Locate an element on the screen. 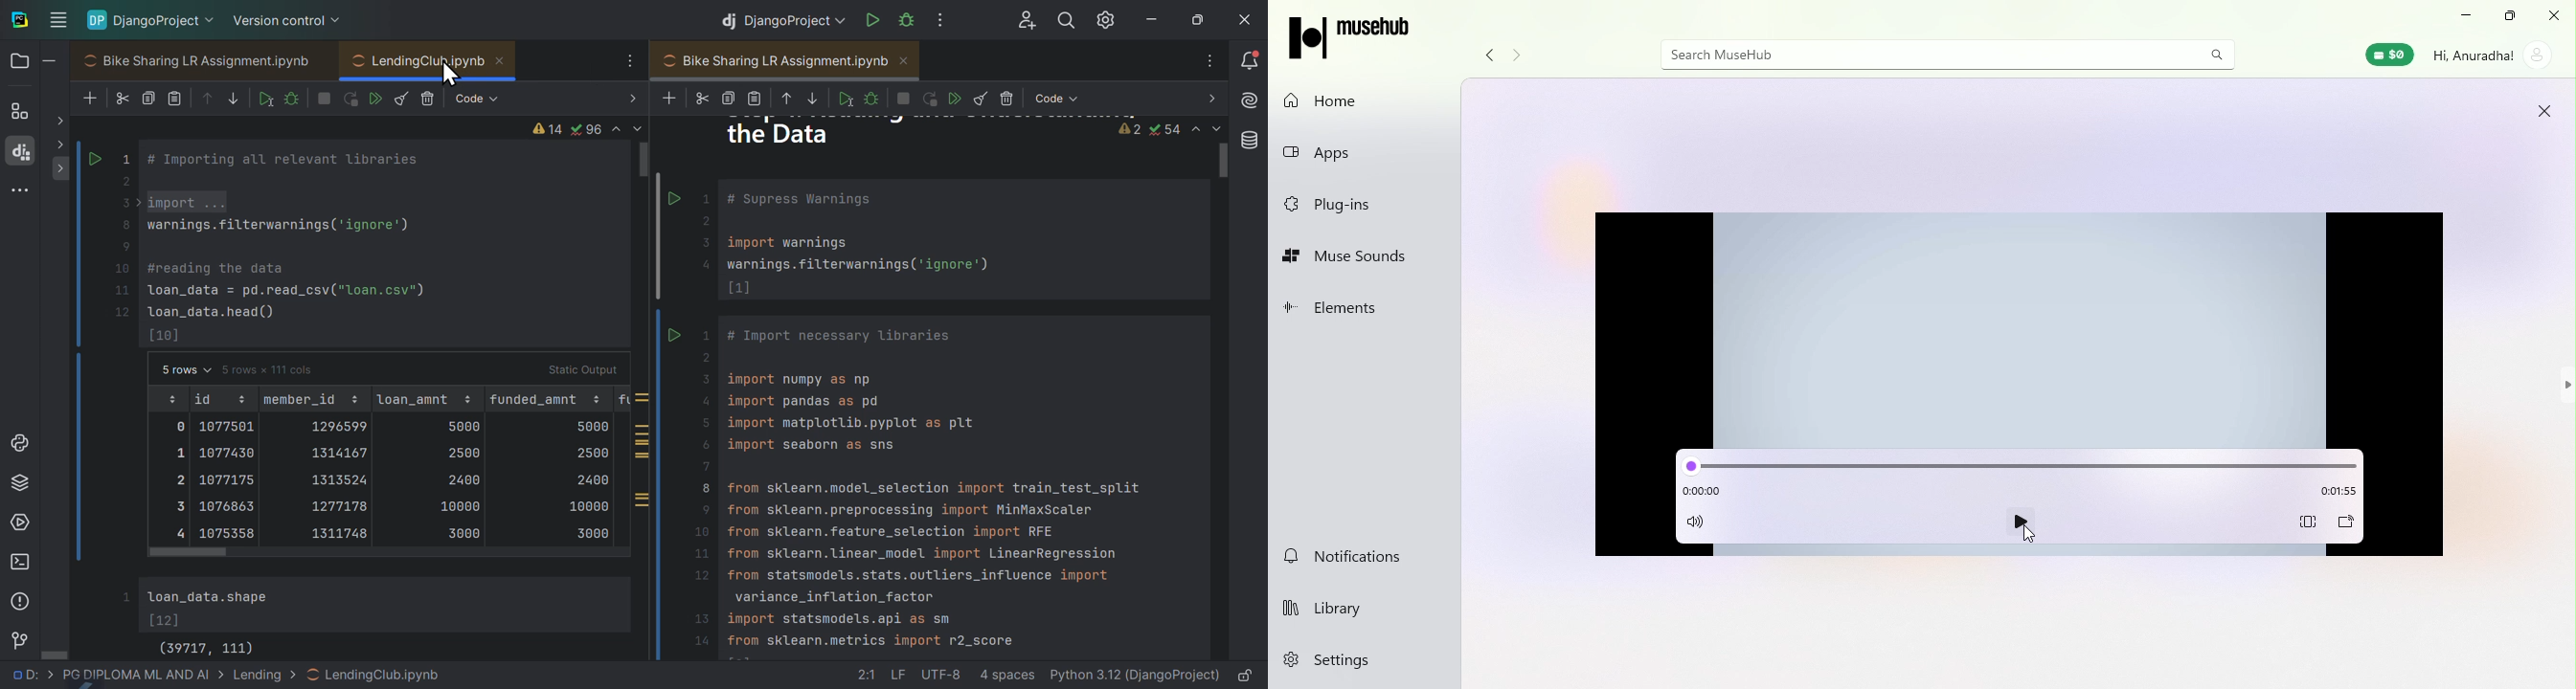  minimise is located at coordinates (1154, 16).